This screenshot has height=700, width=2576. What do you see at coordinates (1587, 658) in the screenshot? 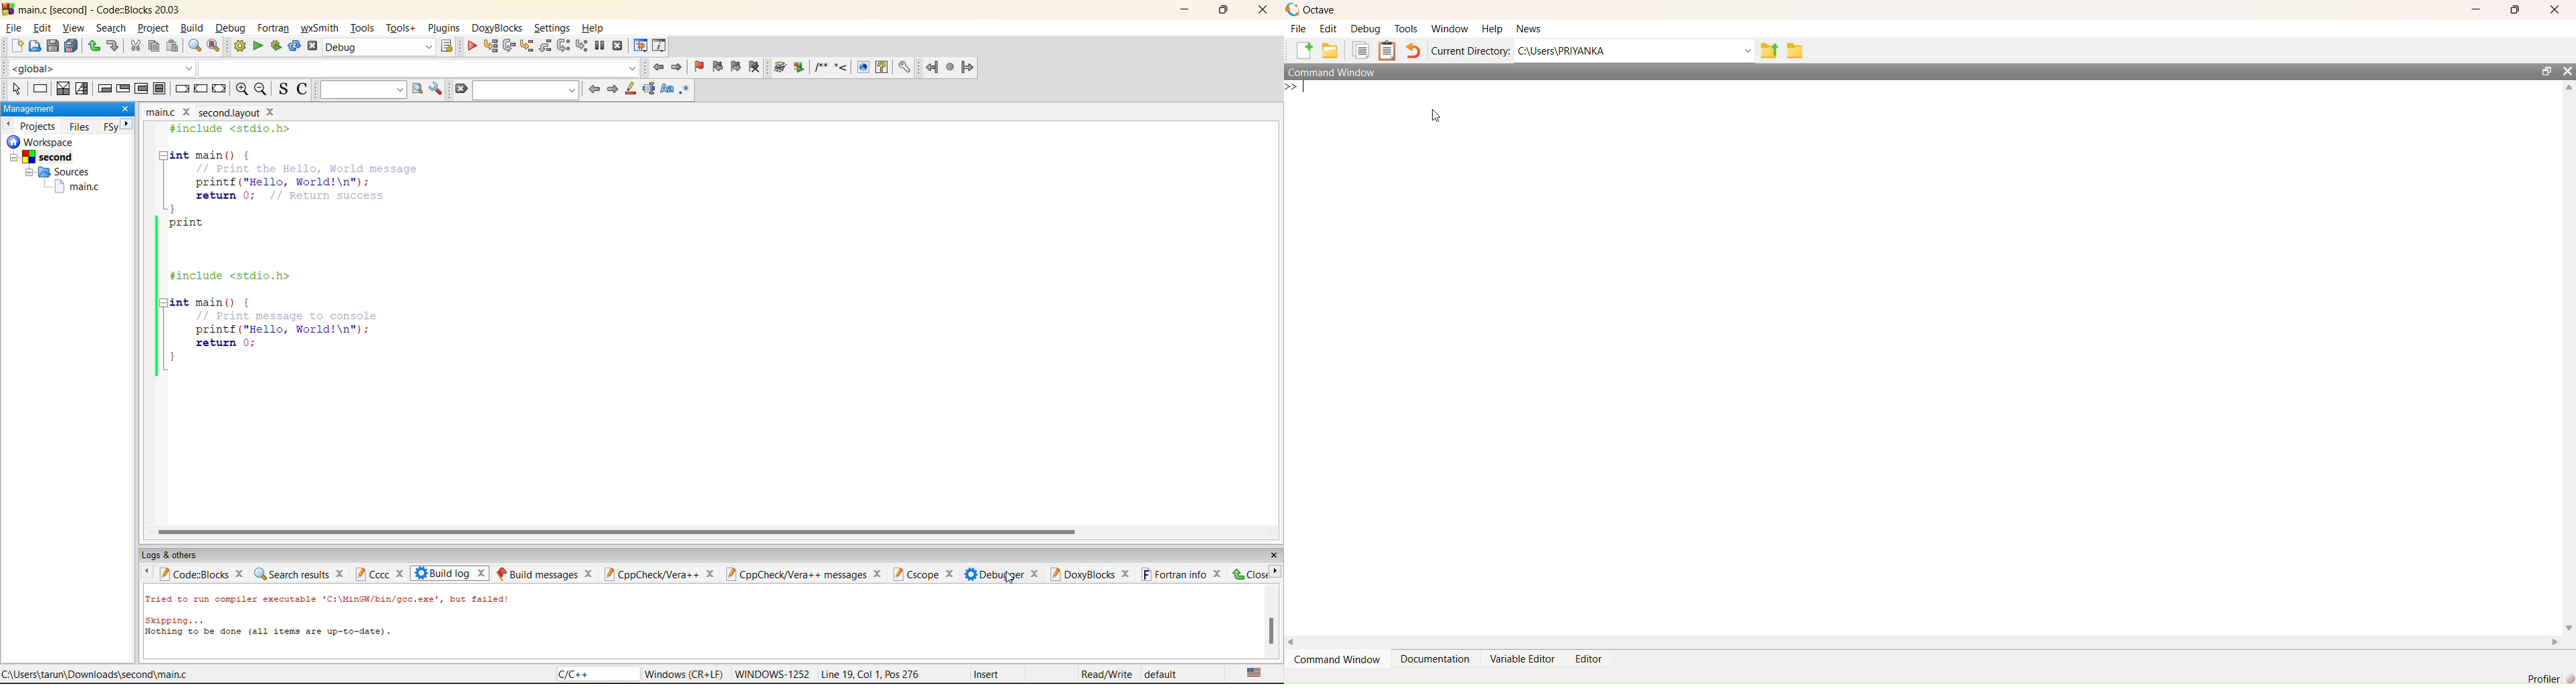
I see `Editor` at bounding box center [1587, 658].